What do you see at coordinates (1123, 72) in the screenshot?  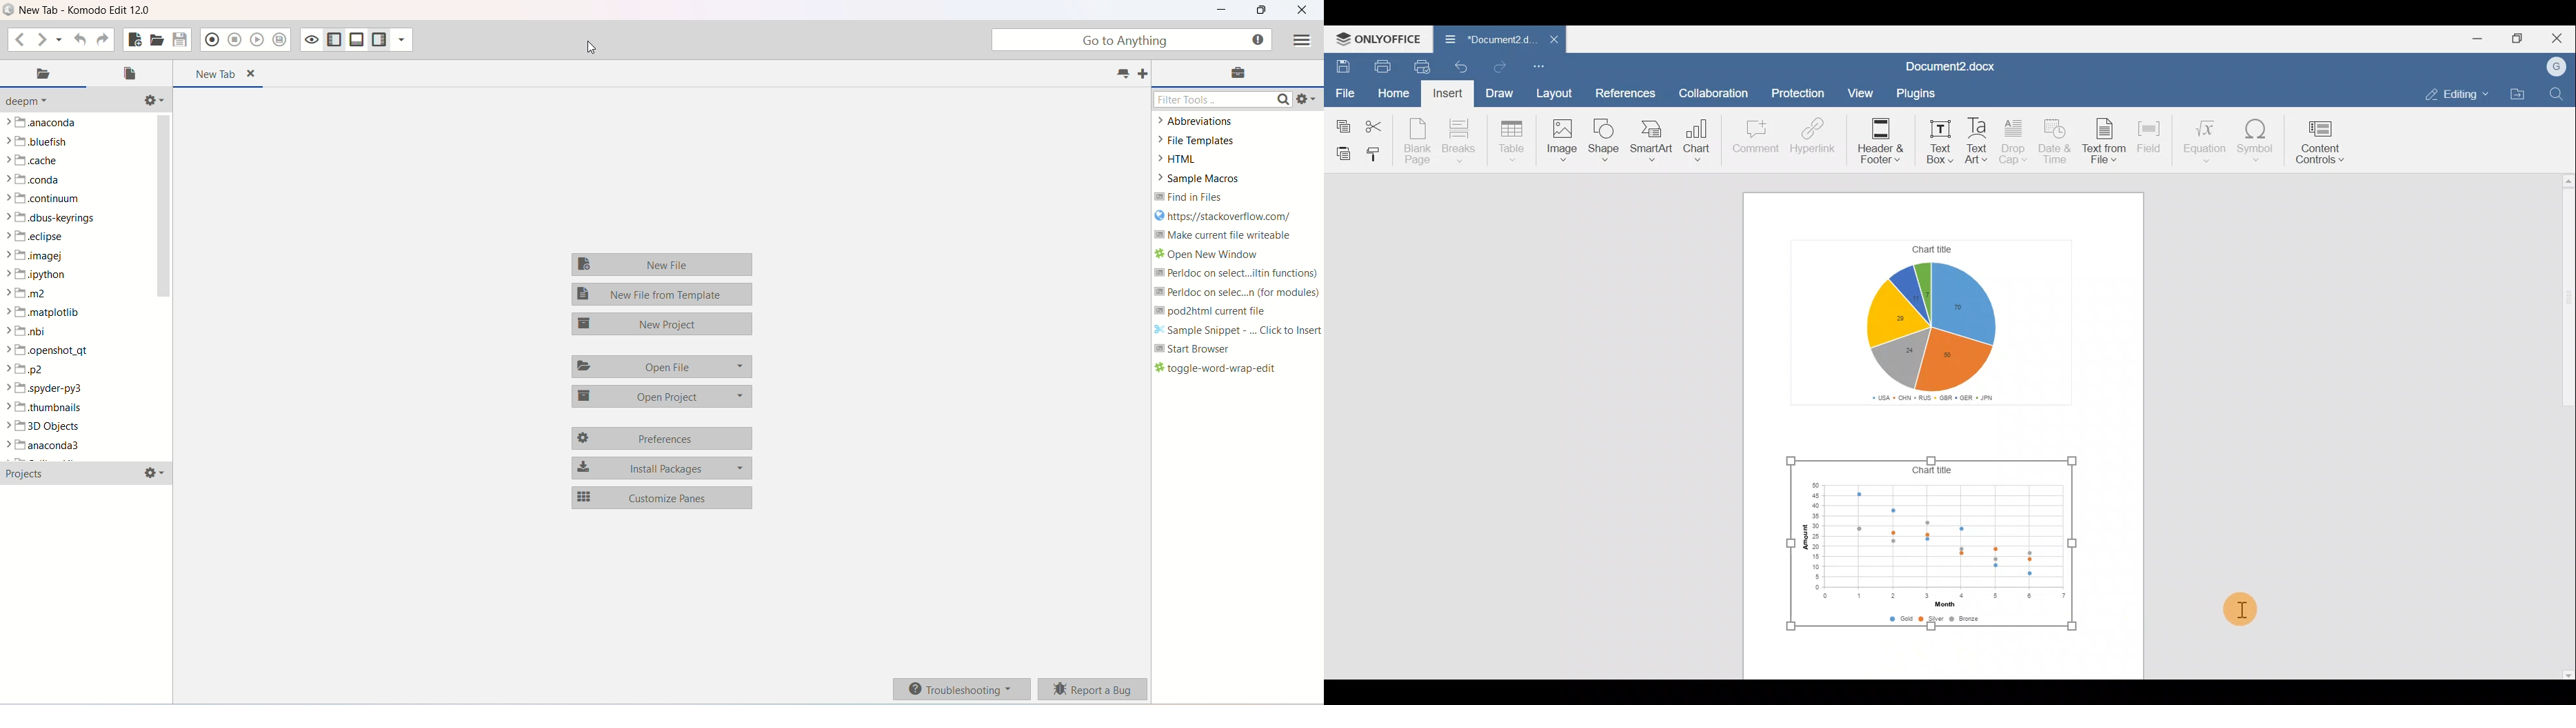 I see `list tabs` at bounding box center [1123, 72].